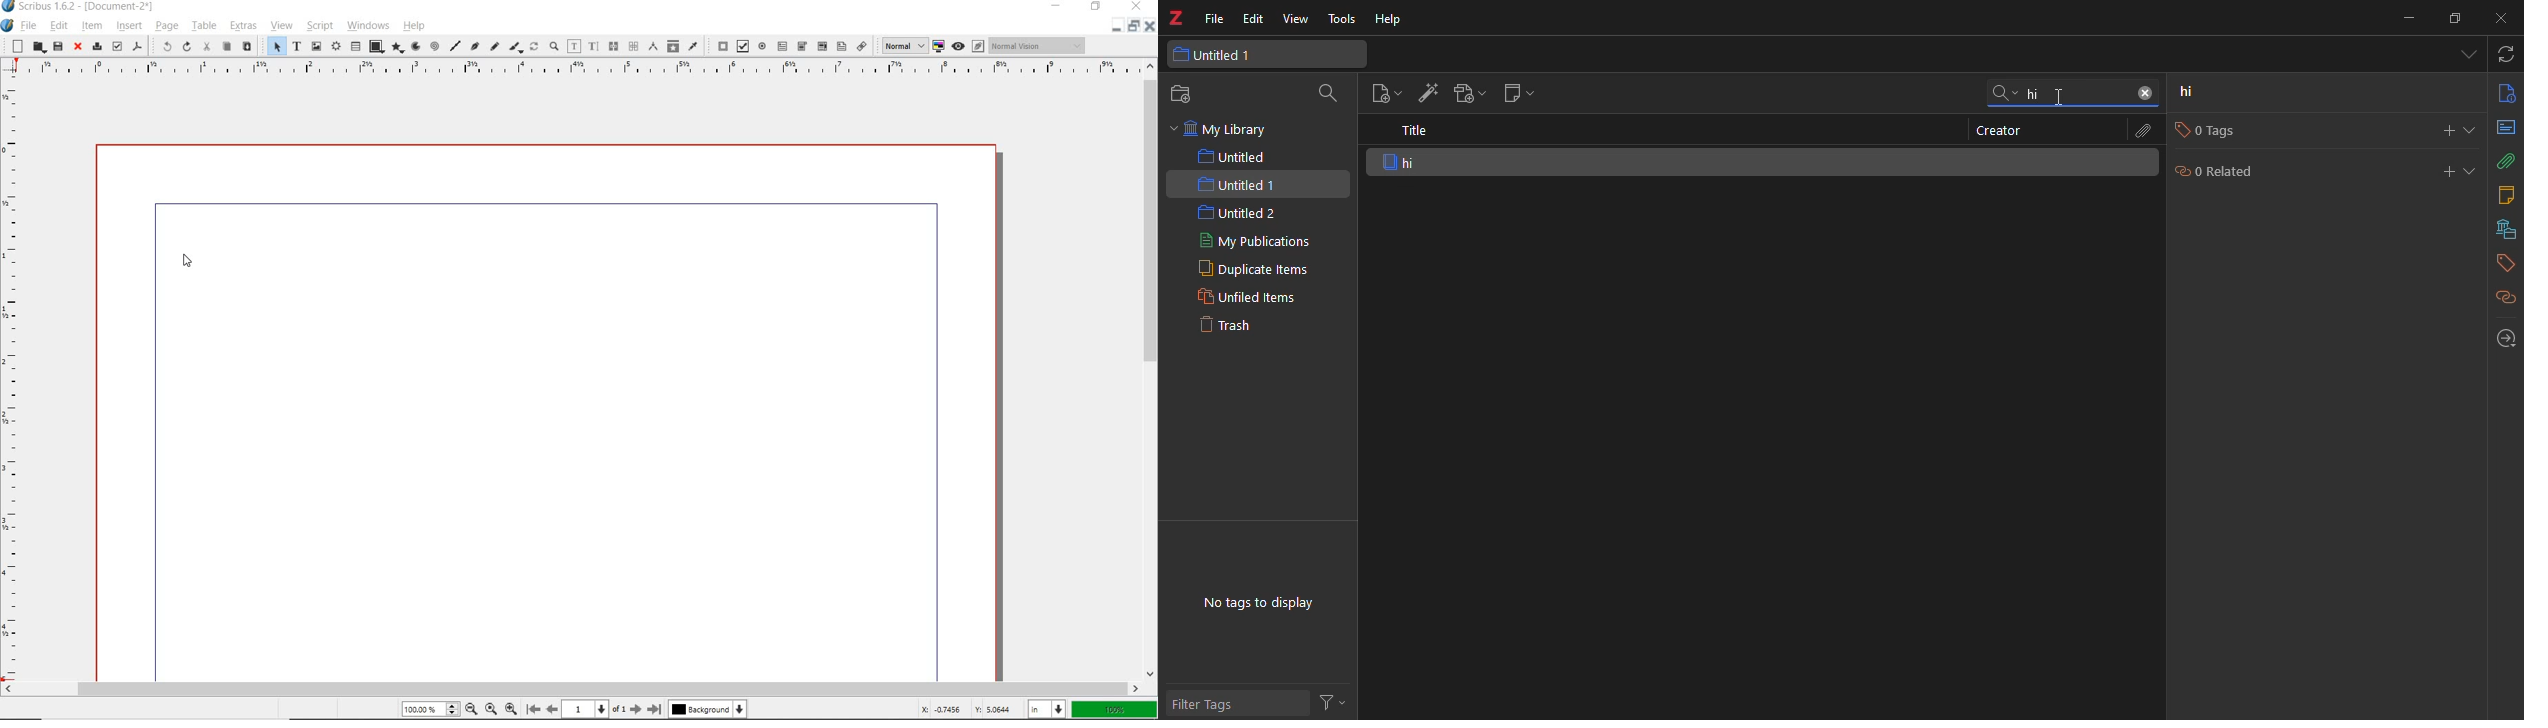 This screenshot has height=728, width=2548. What do you see at coordinates (2142, 130) in the screenshot?
I see `attach` at bounding box center [2142, 130].